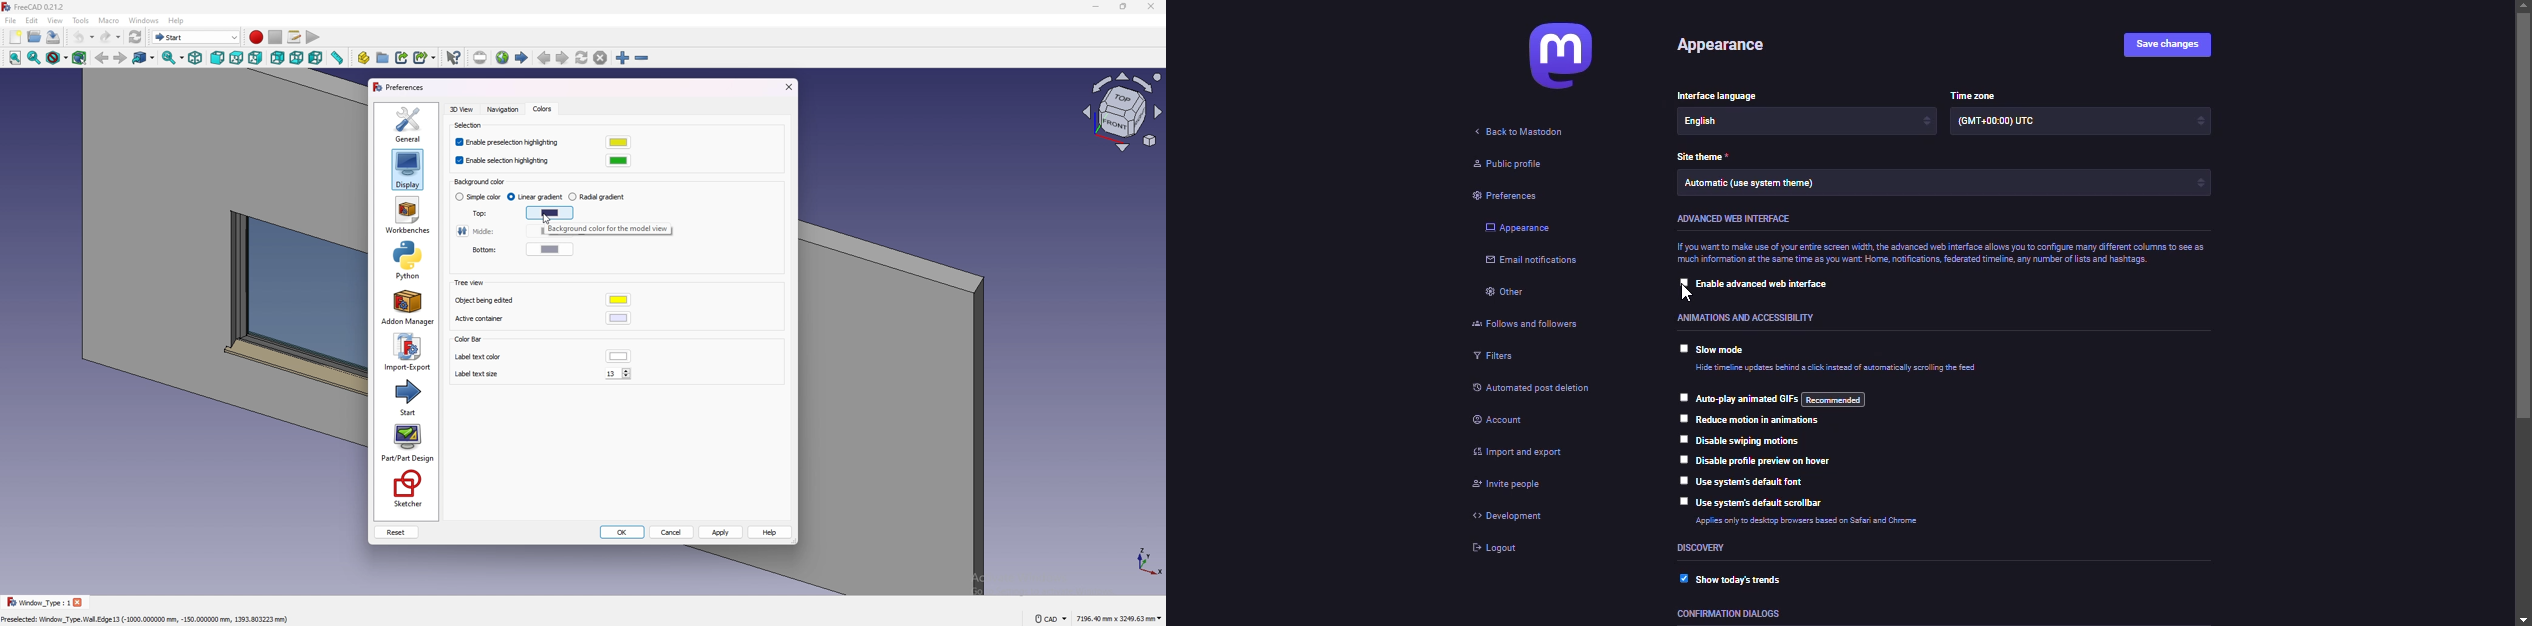 This screenshot has height=644, width=2548. I want to click on background color, so click(484, 182).